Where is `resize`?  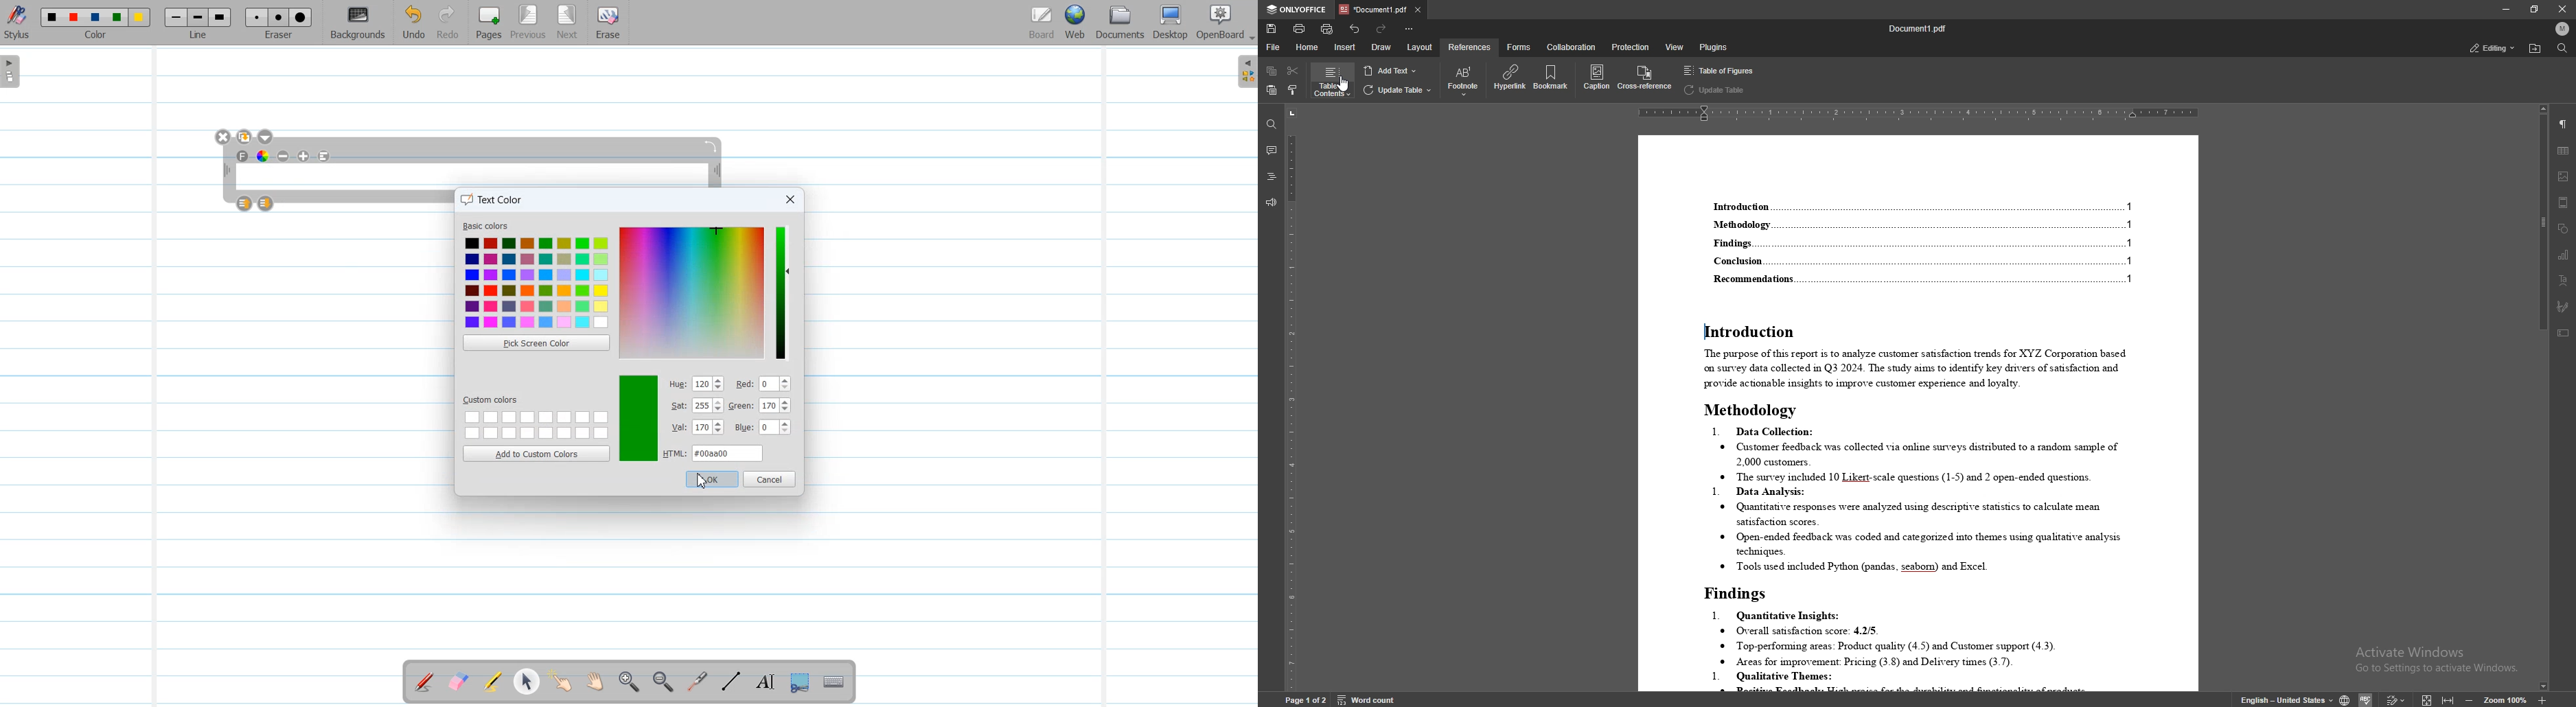
resize is located at coordinates (2533, 9).